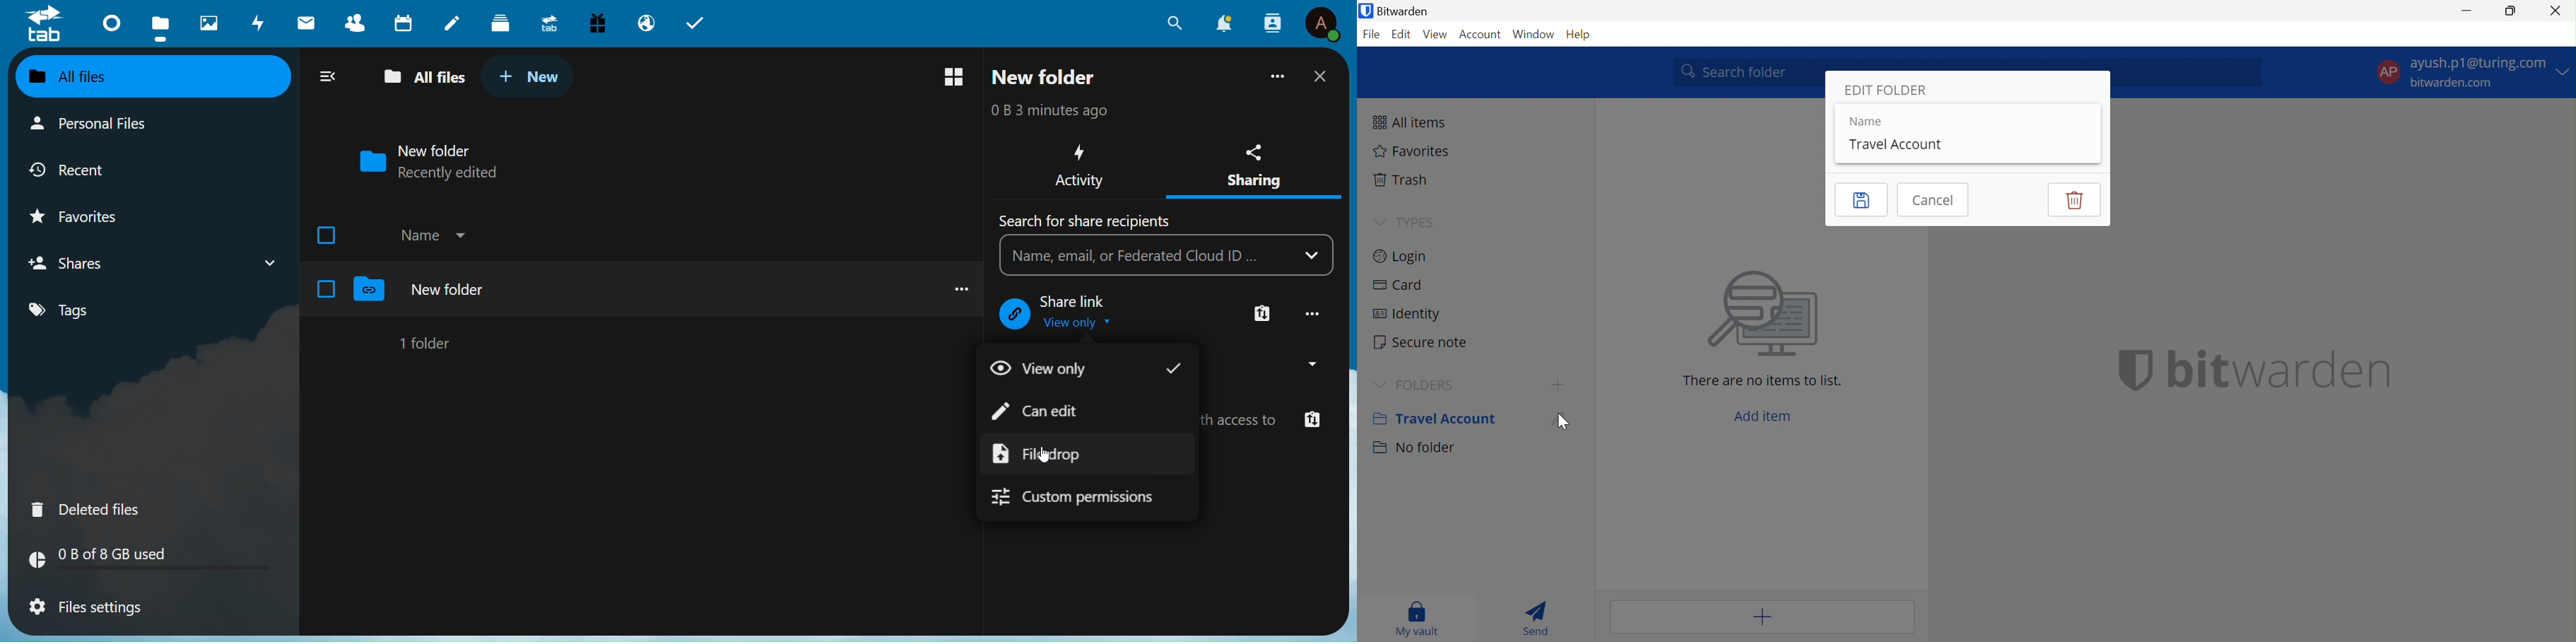  I want to click on Logo, so click(45, 26).